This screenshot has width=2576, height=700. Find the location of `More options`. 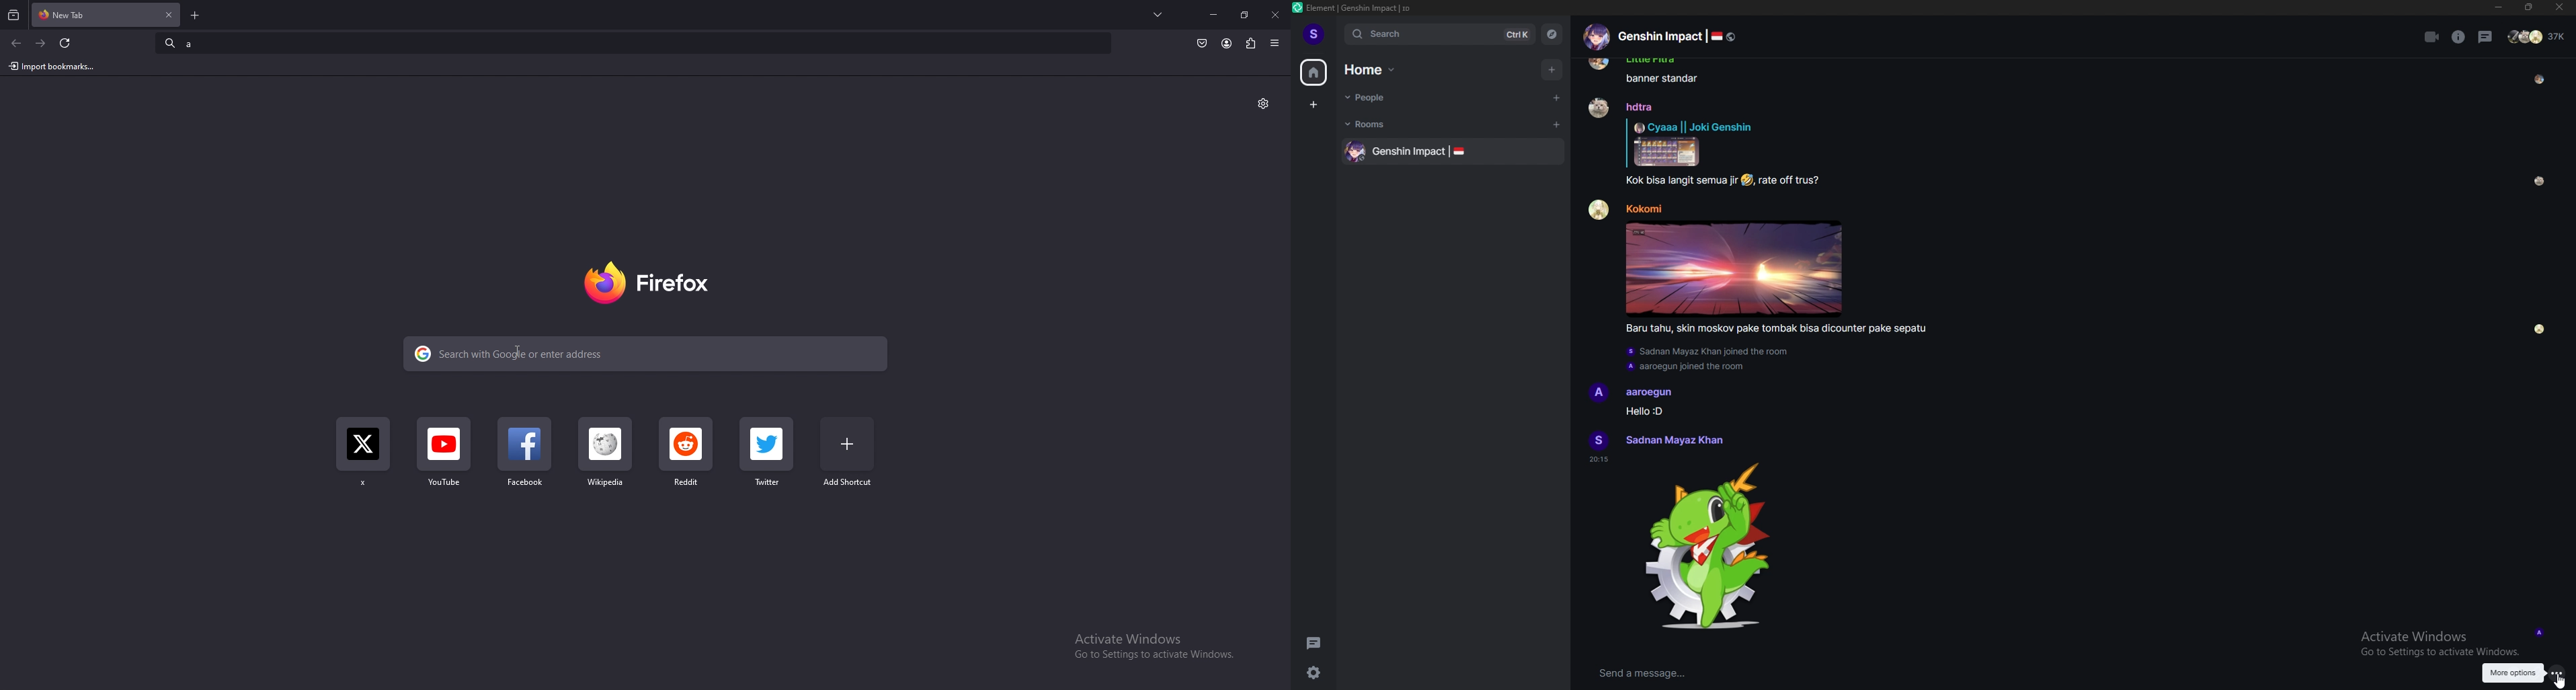

More options is located at coordinates (2513, 674).